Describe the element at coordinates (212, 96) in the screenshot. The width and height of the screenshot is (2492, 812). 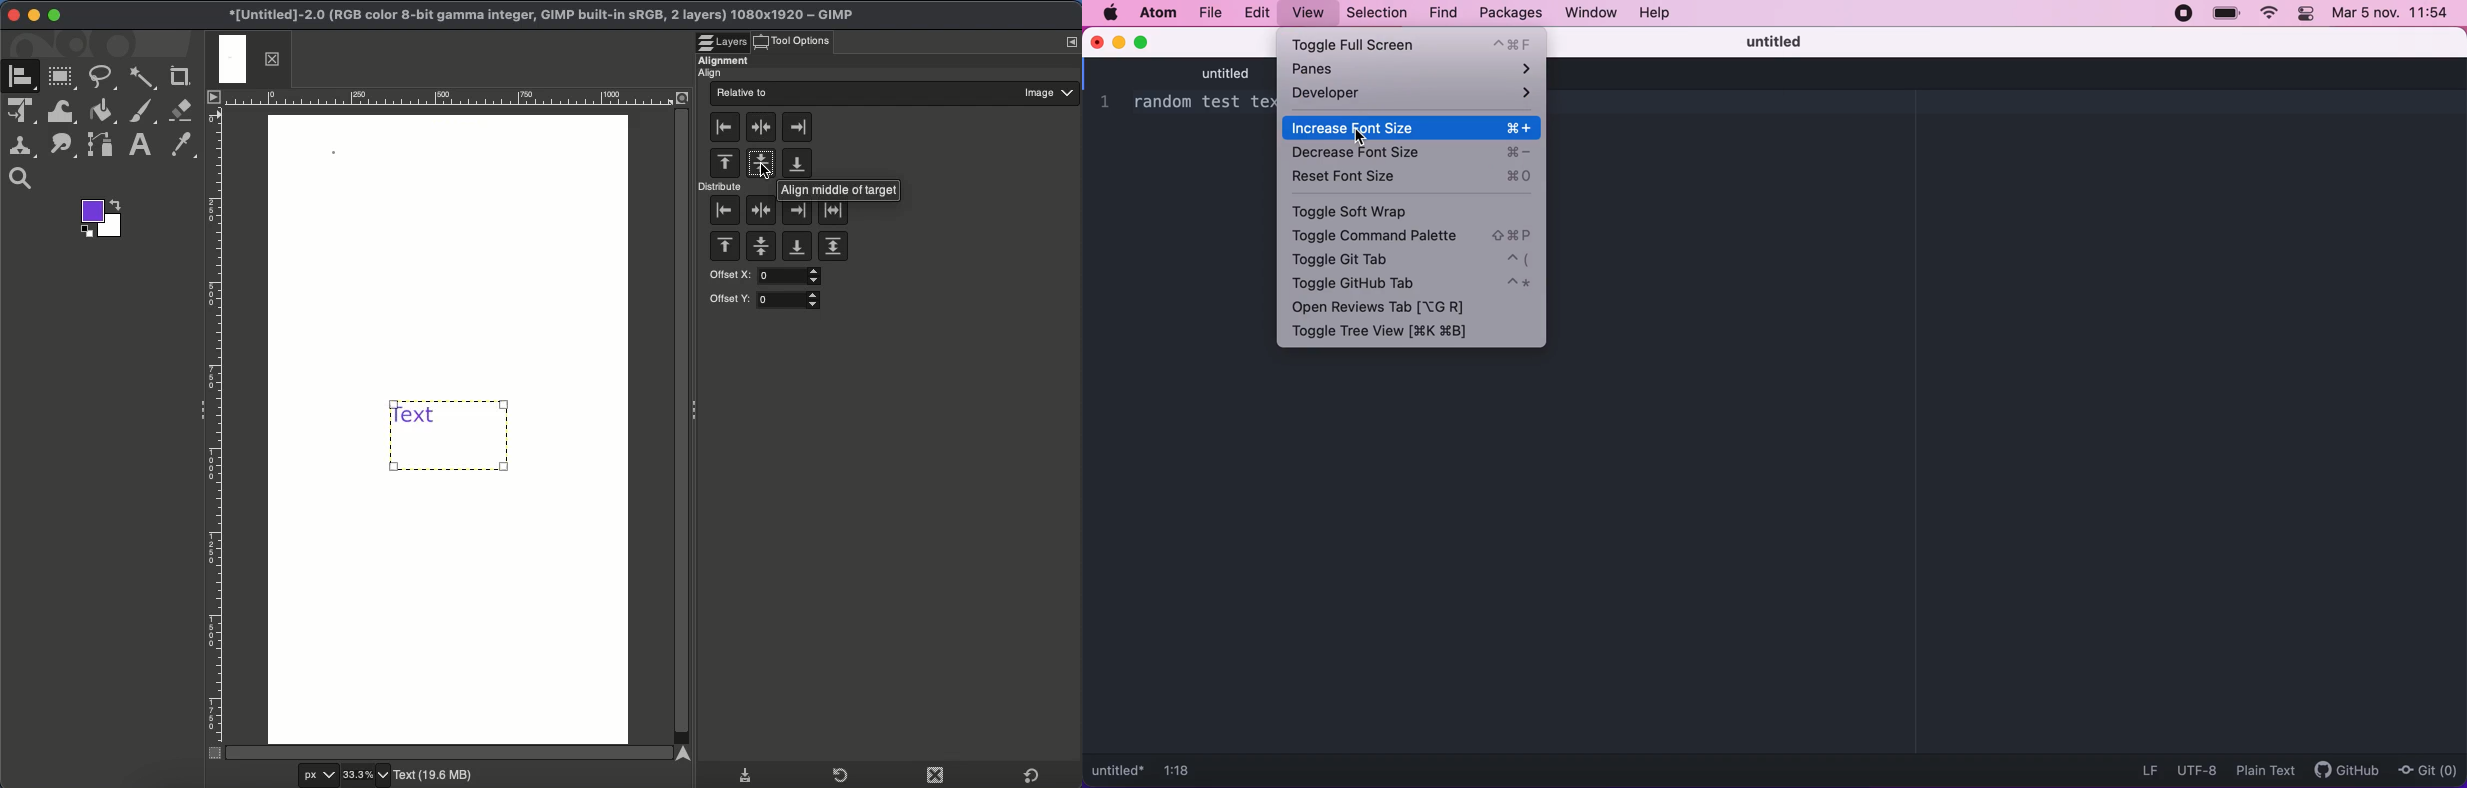
I see `Menu` at that location.